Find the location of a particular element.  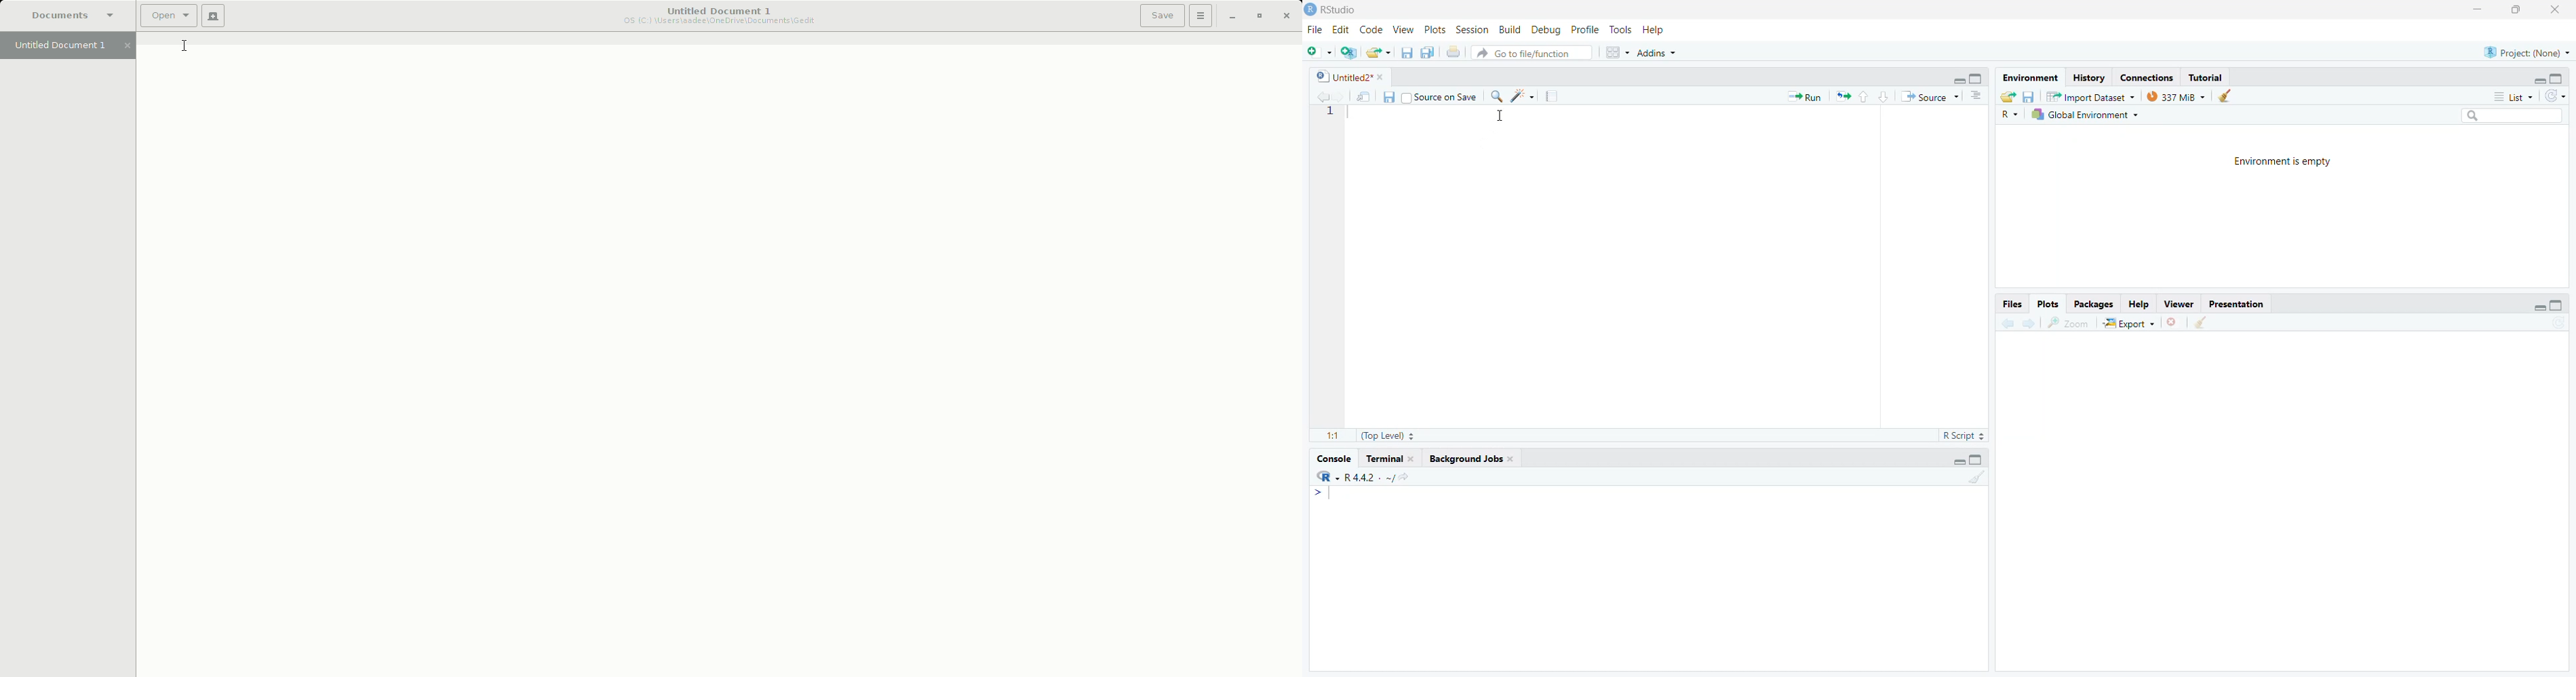

hide r script is located at coordinates (1956, 459).